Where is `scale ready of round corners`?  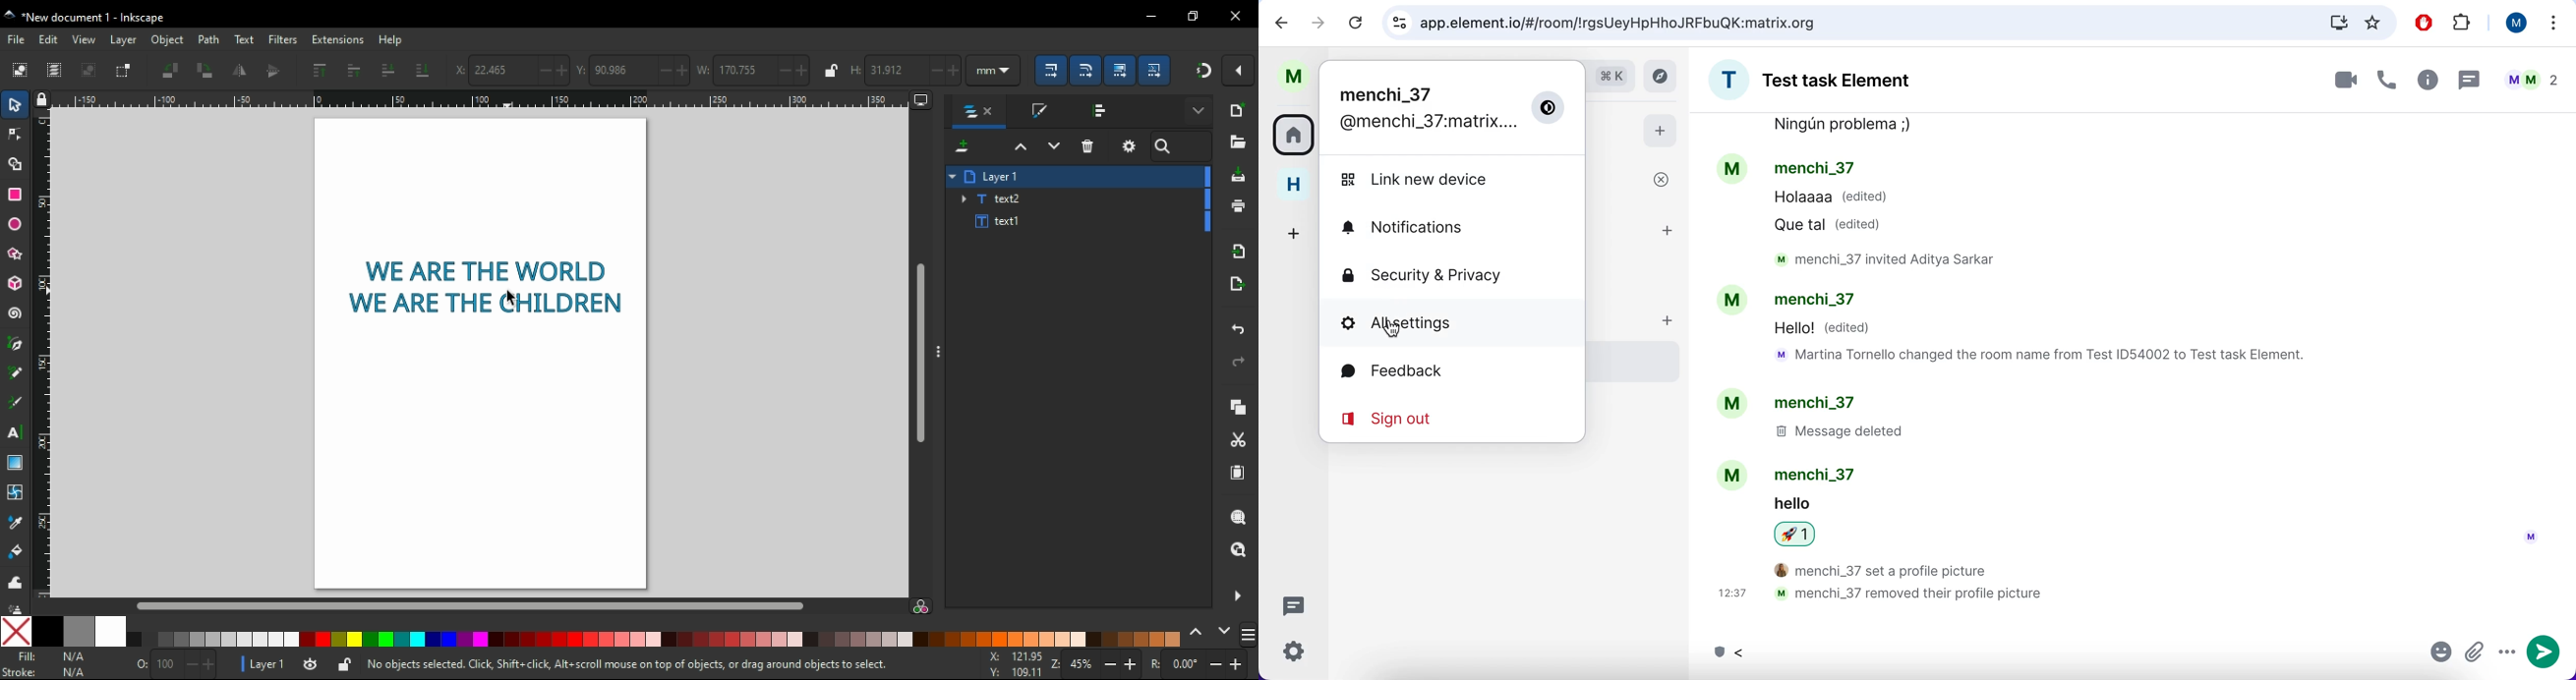
scale ready of round corners is located at coordinates (1086, 71).